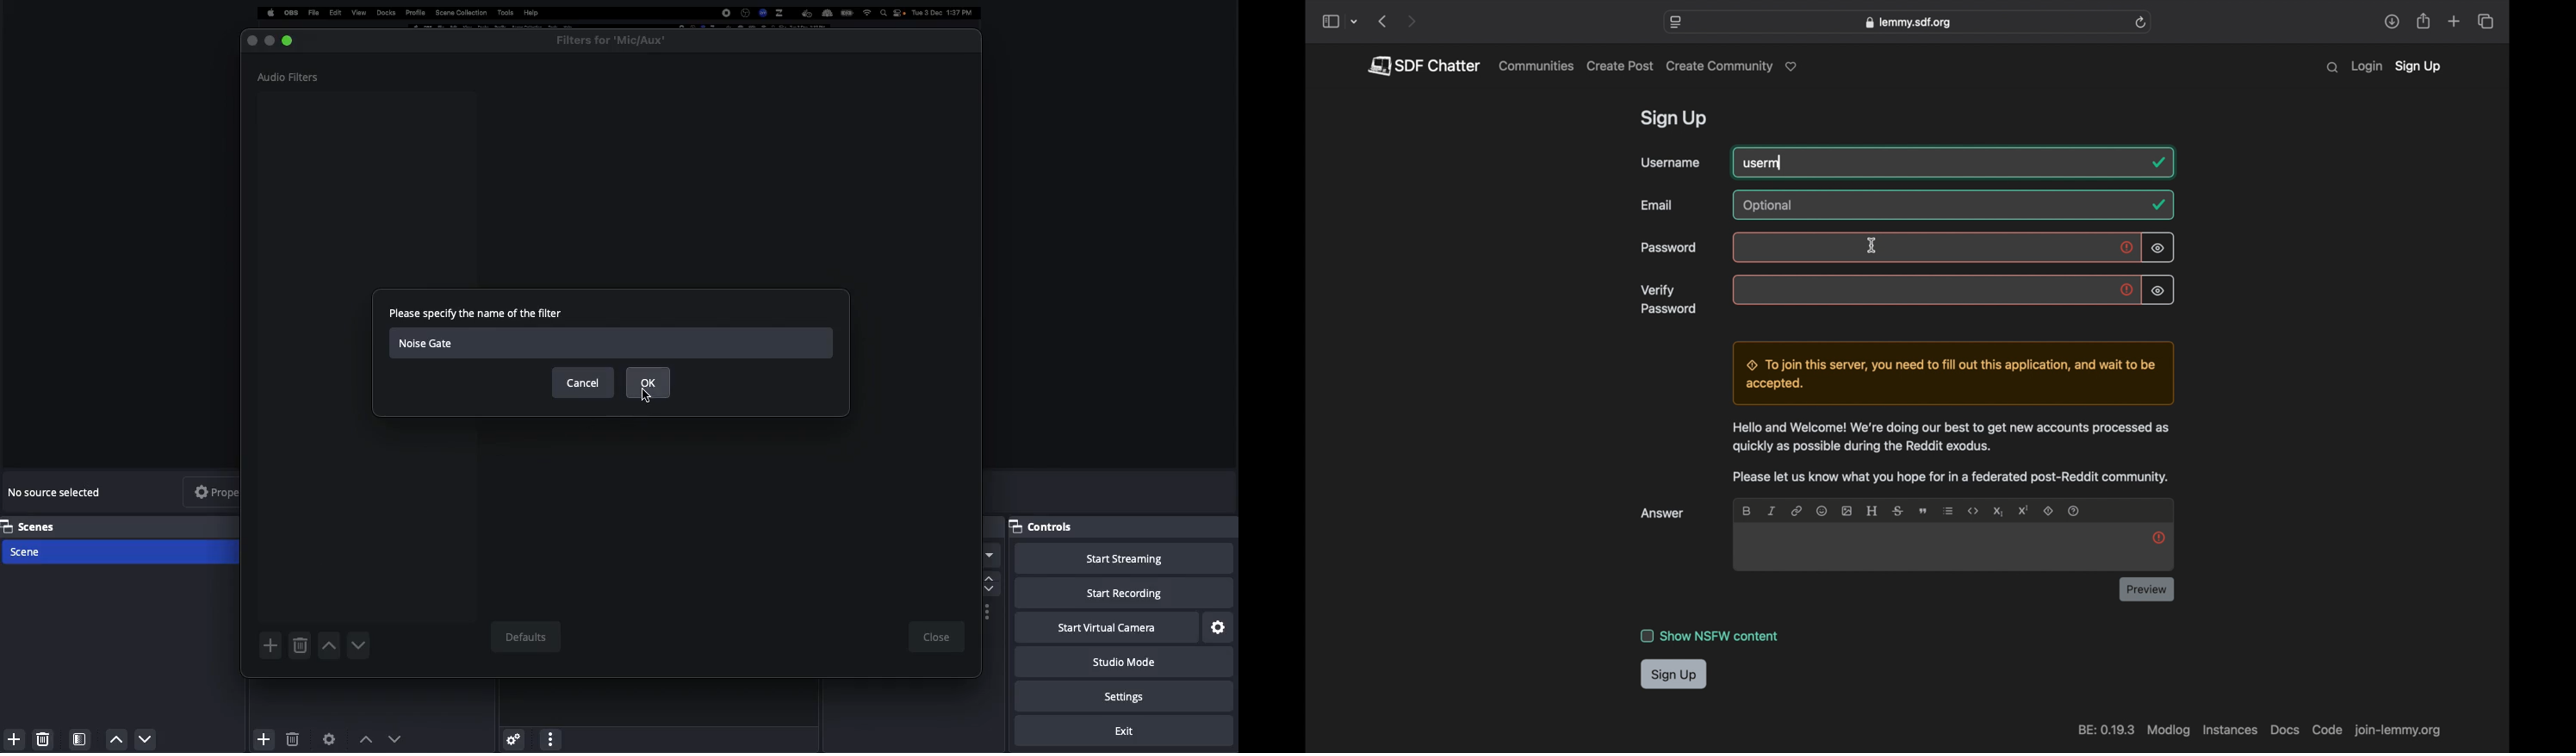  I want to click on emoji, so click(1821, 510).